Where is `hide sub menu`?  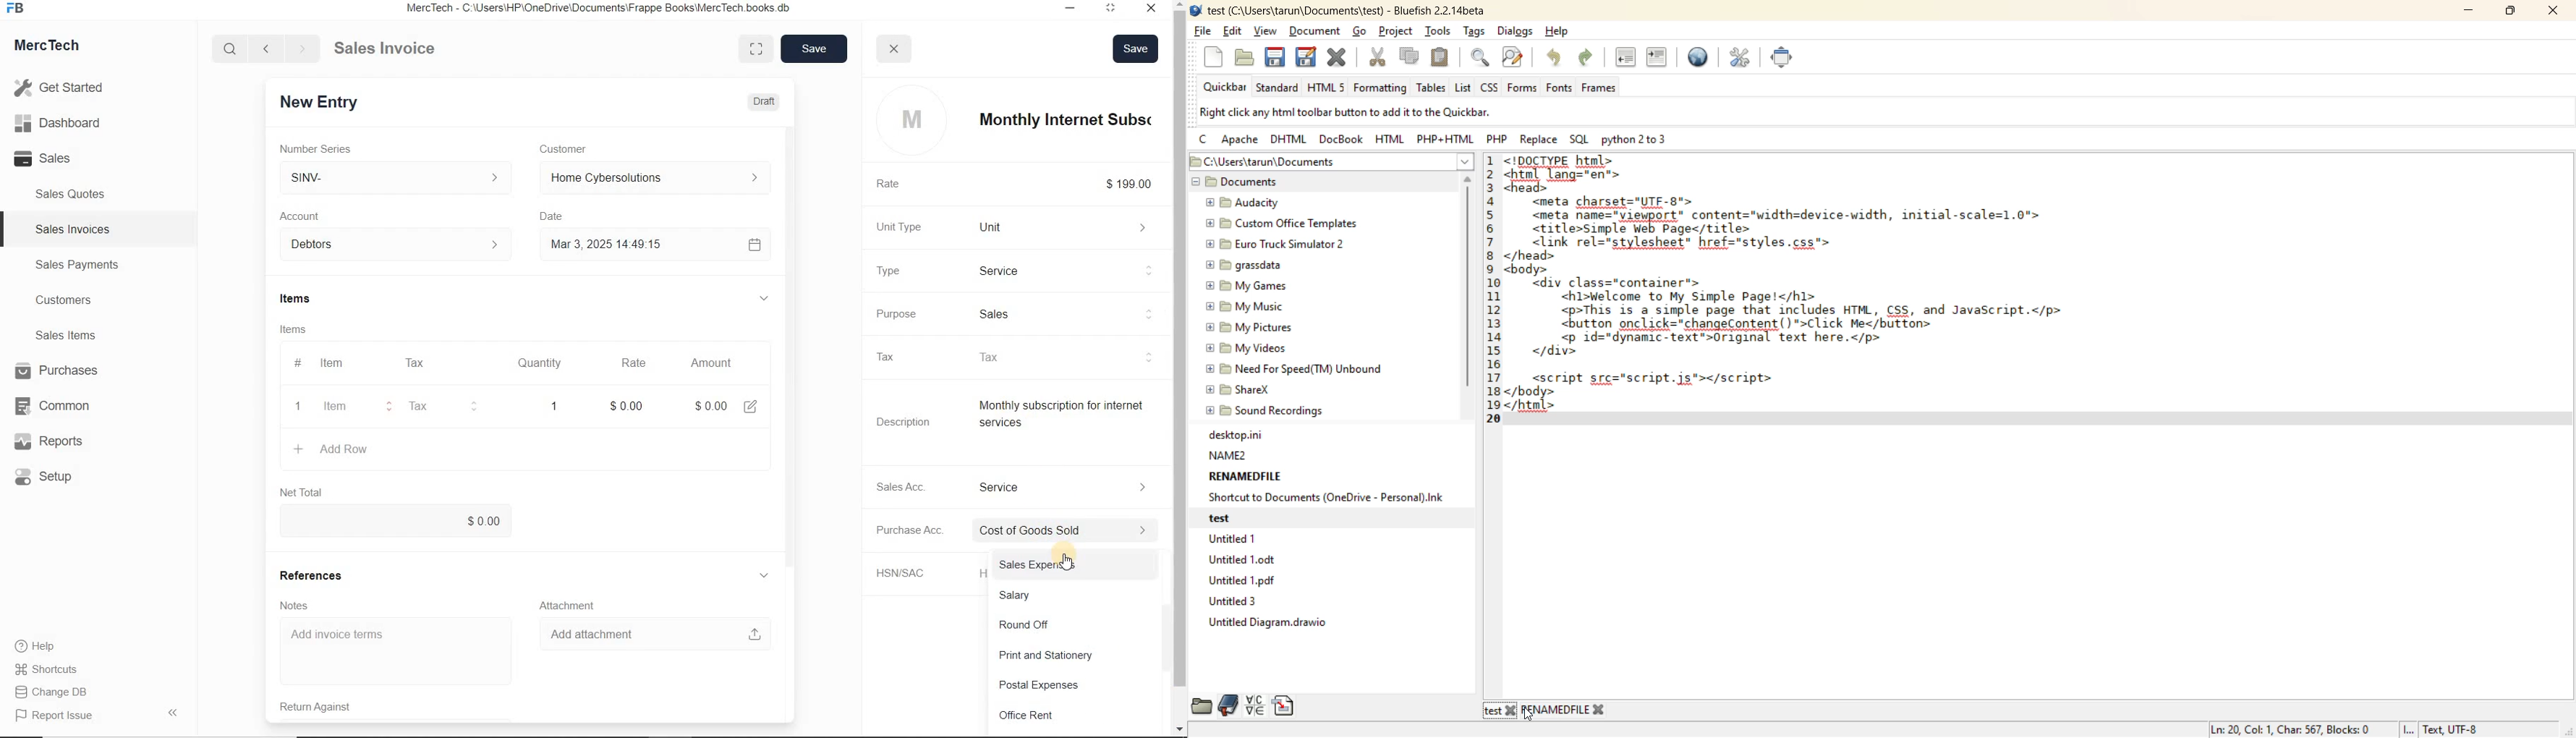
hide sub menu is located at coordinates (771, 299).